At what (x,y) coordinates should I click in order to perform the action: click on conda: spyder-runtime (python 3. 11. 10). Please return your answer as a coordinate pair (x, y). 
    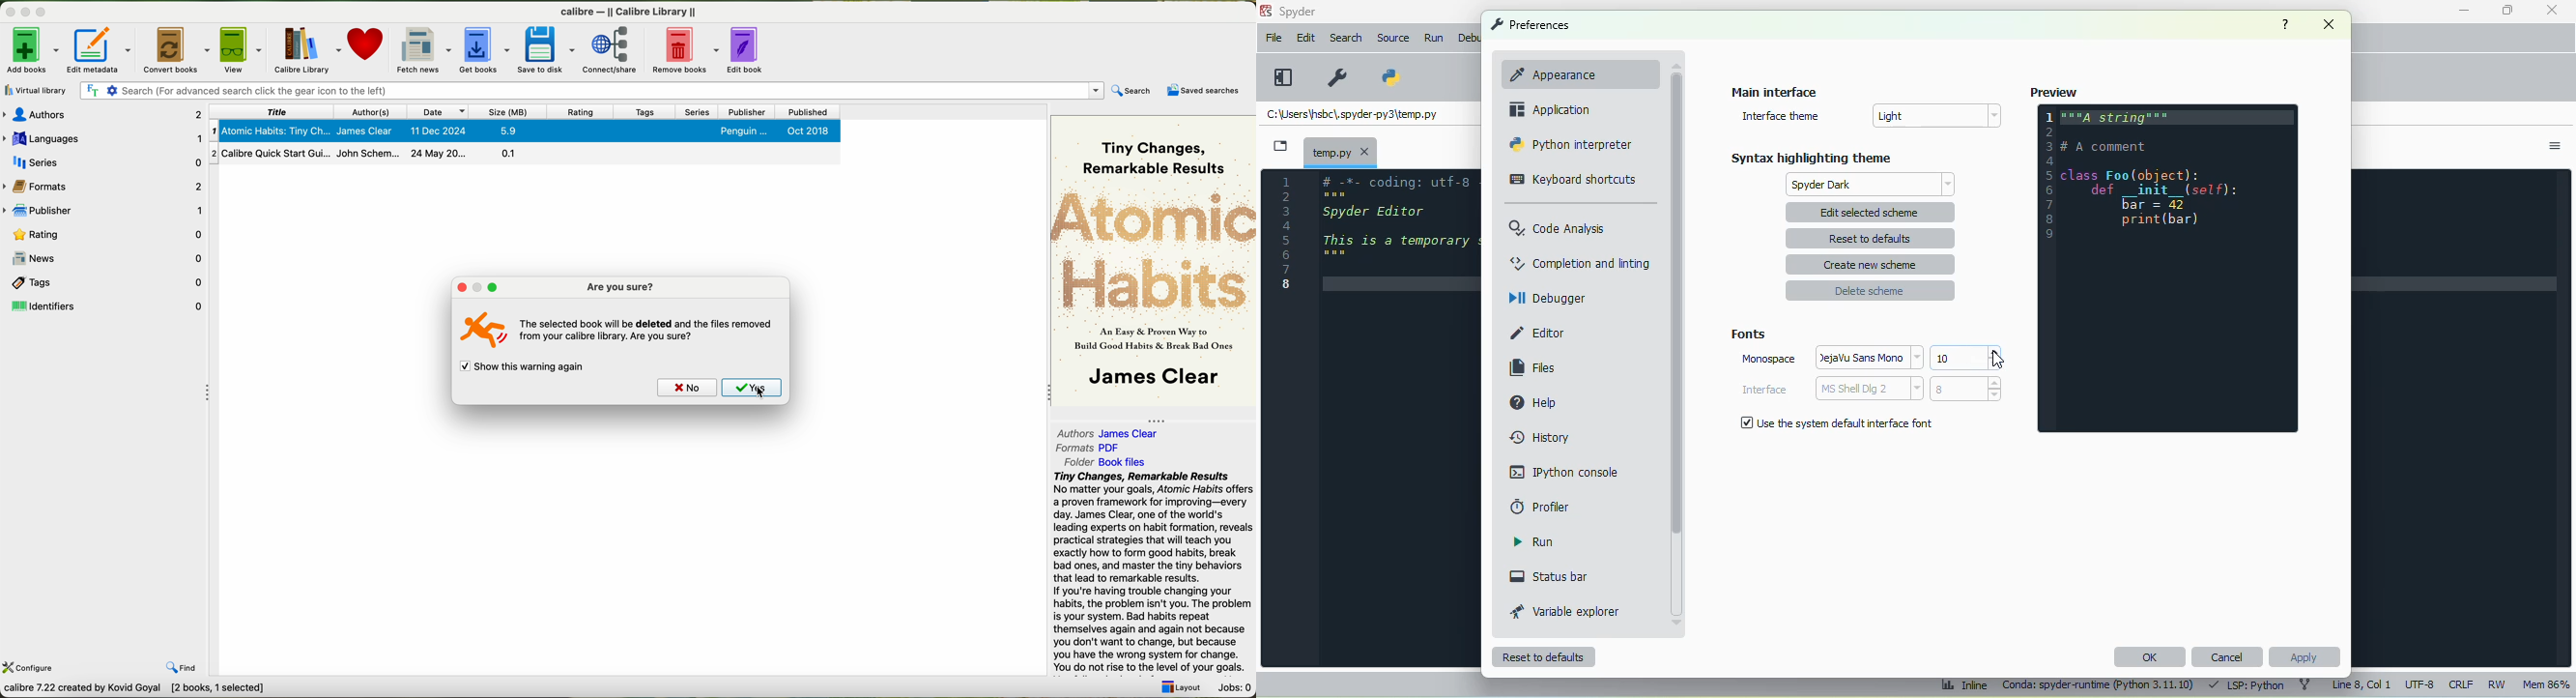
    Looking at the image, I should click on (2099, 686).